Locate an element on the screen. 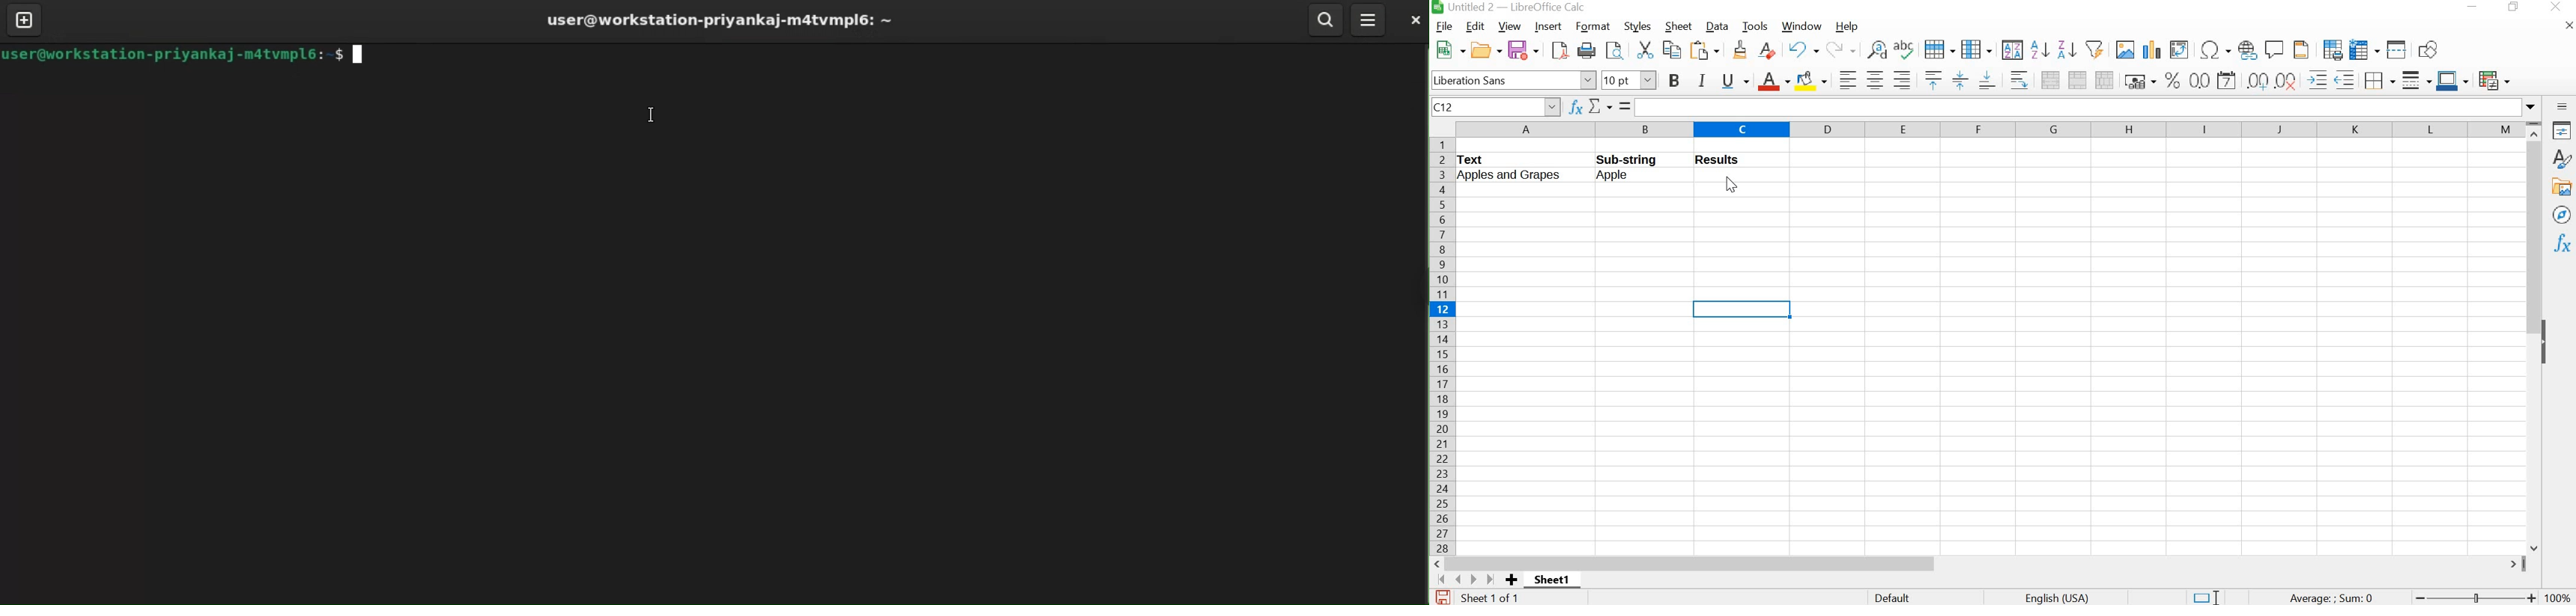 This screenshot has height=616, width=2576. selected cell is located at coordinates (1744, 311).